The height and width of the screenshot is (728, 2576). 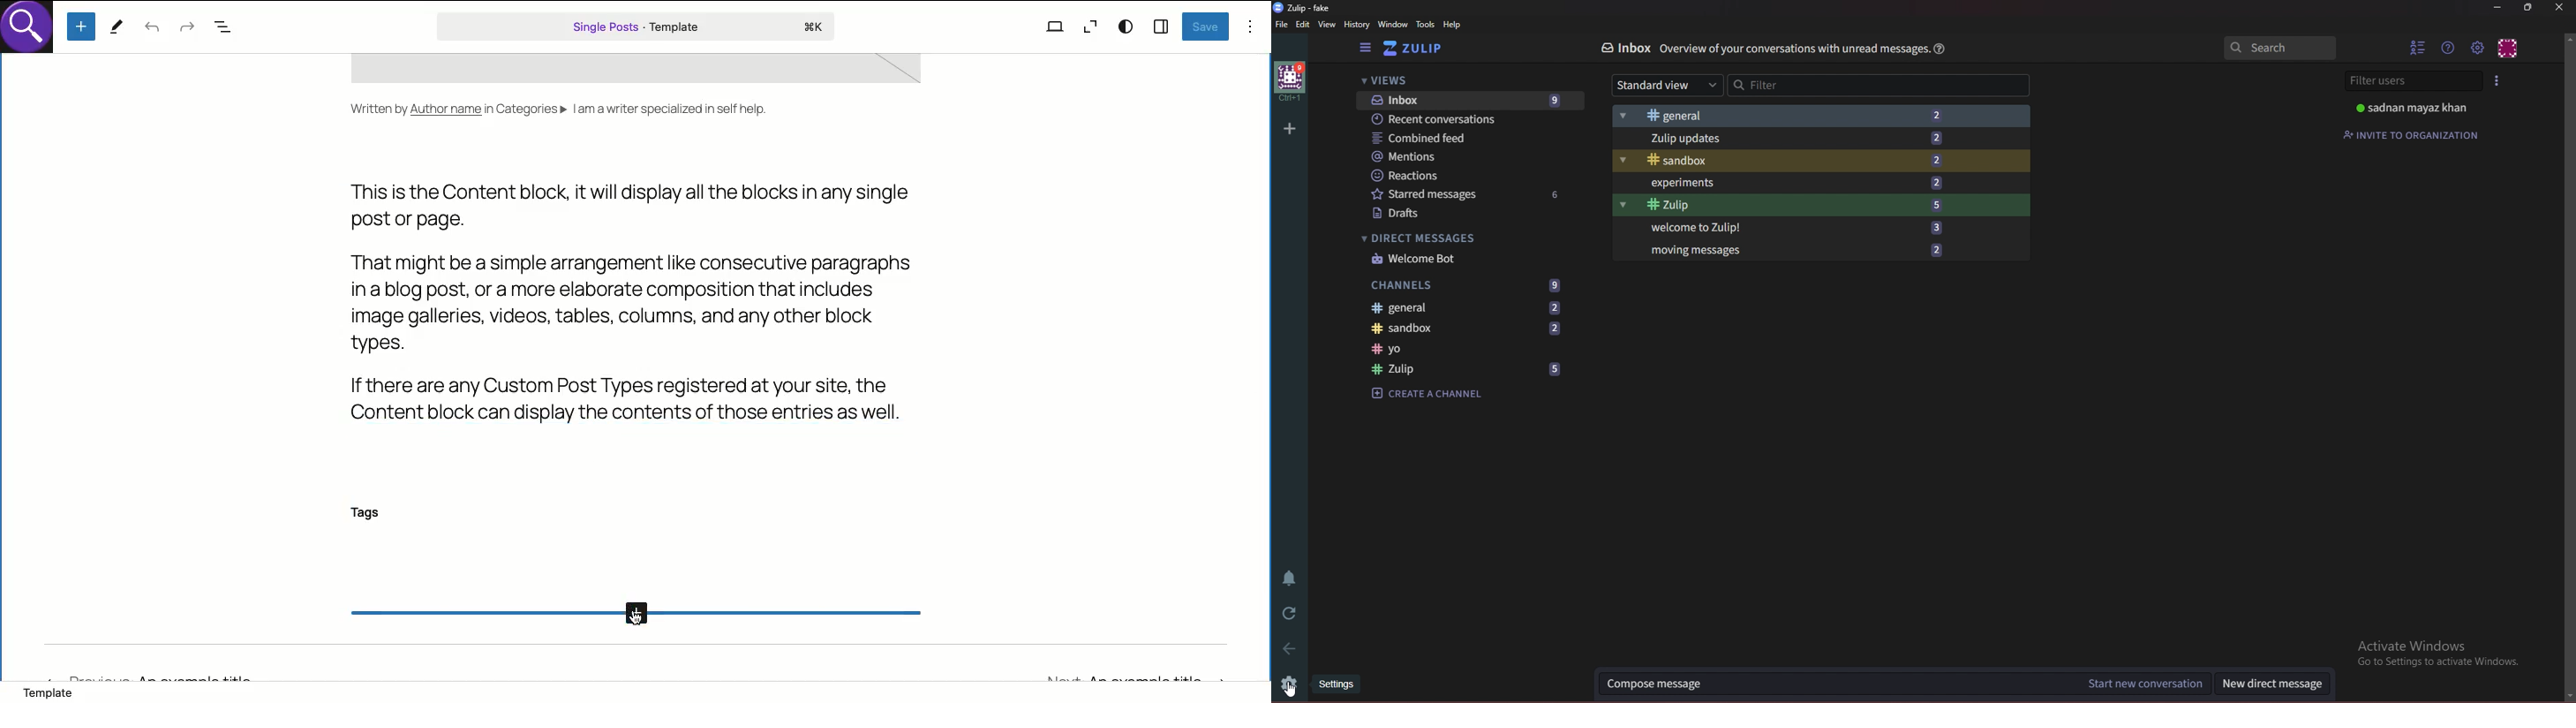 I want to click on back, so click(x=1288, y=651).